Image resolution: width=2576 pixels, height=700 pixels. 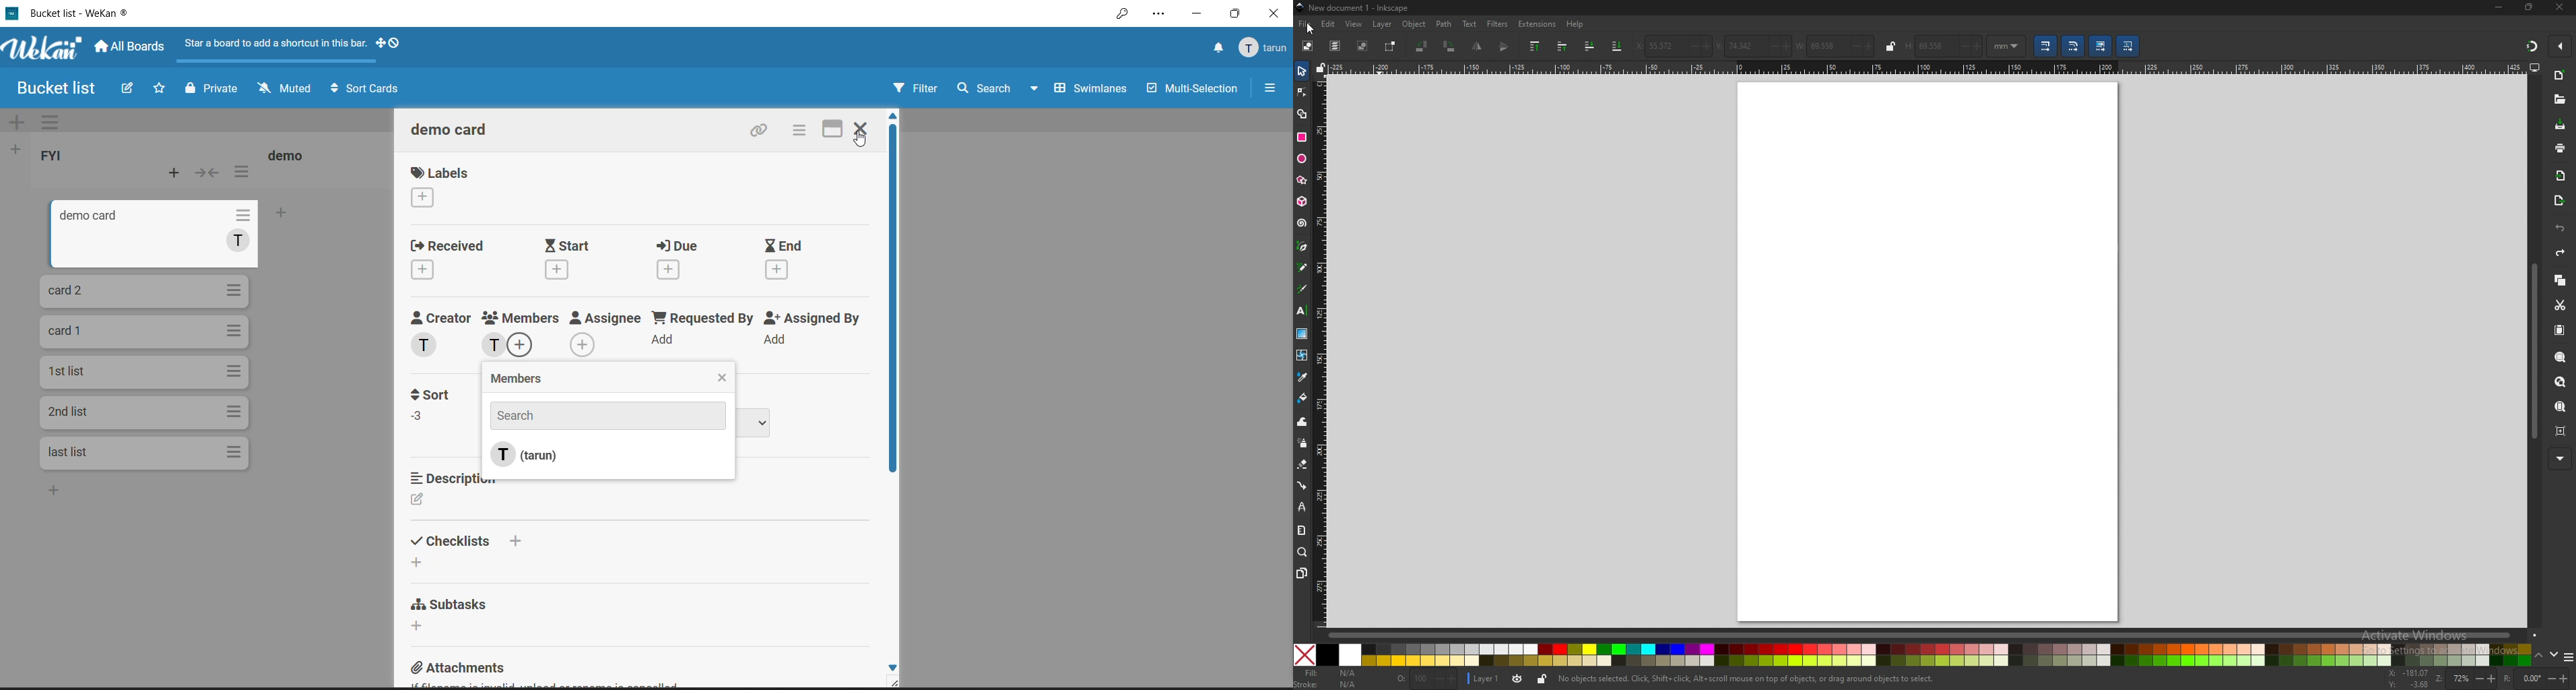 What do you see at coordinates (1734, 46) in the screenshot?
I see `vertical coordinate` at bounding box center [1734, 46].